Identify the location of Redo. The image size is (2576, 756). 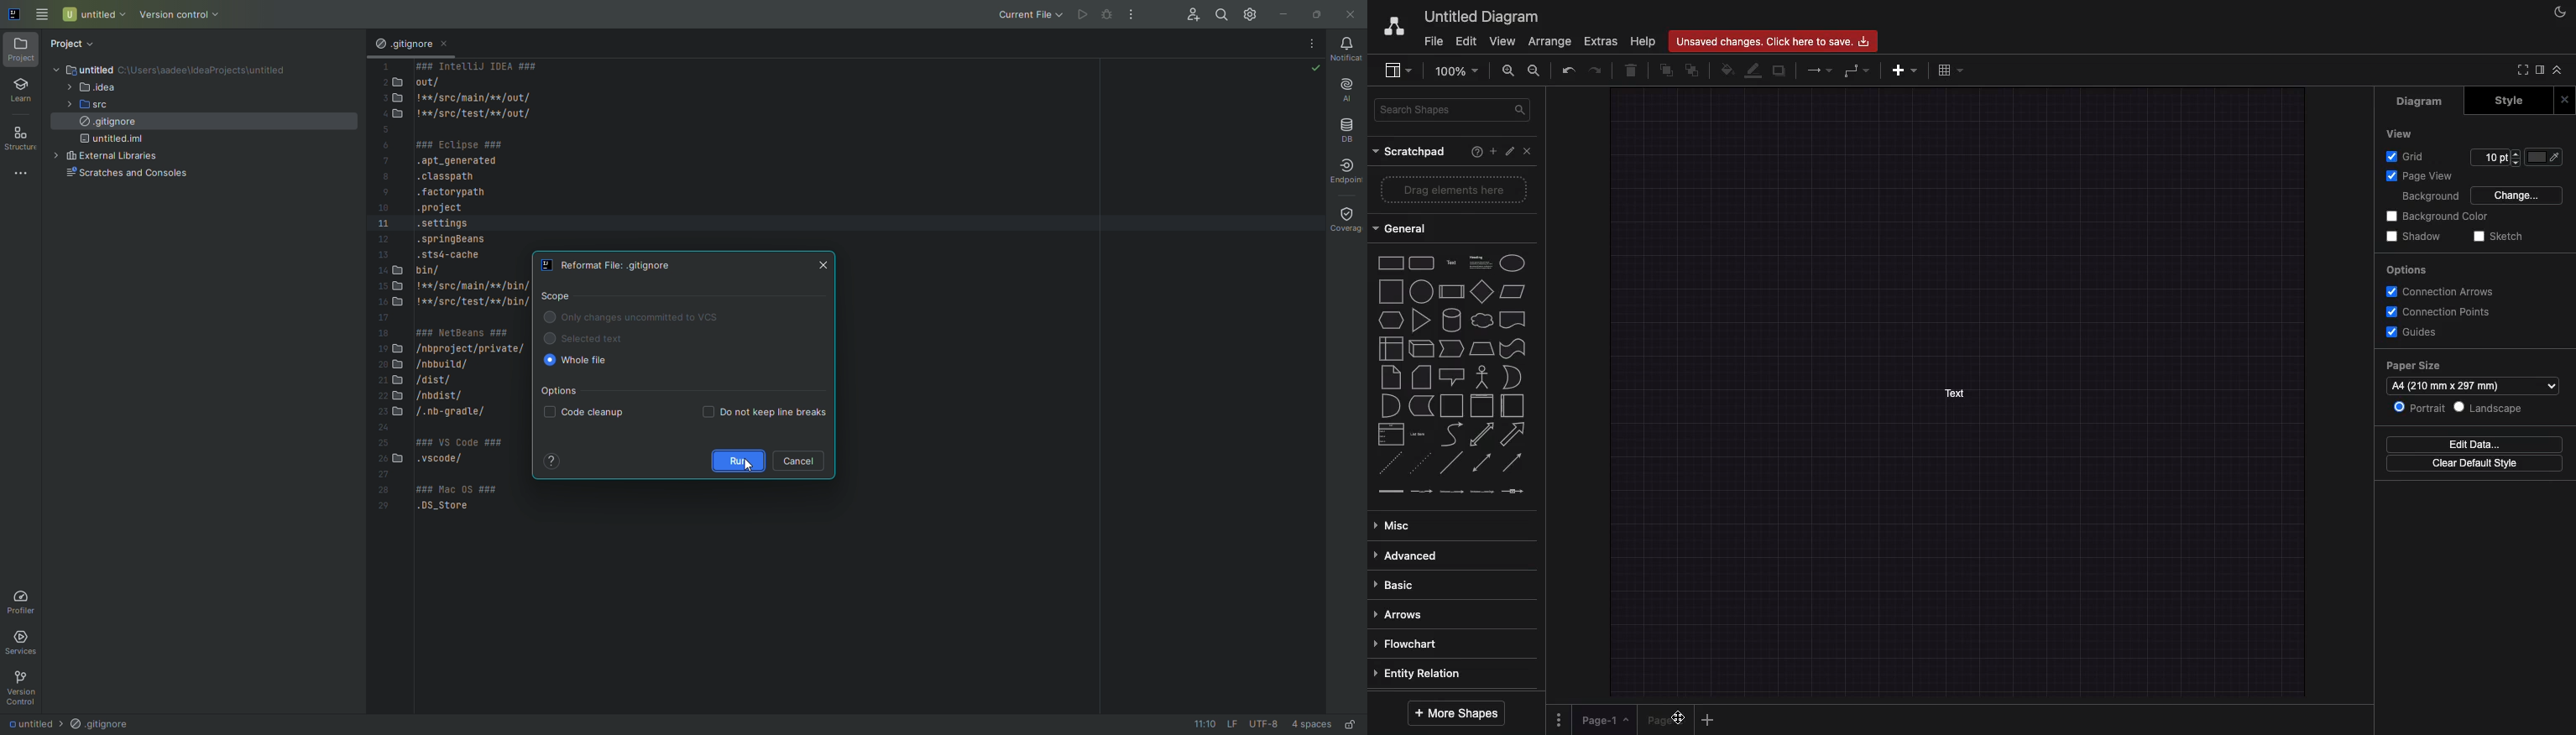
(1596, 72).